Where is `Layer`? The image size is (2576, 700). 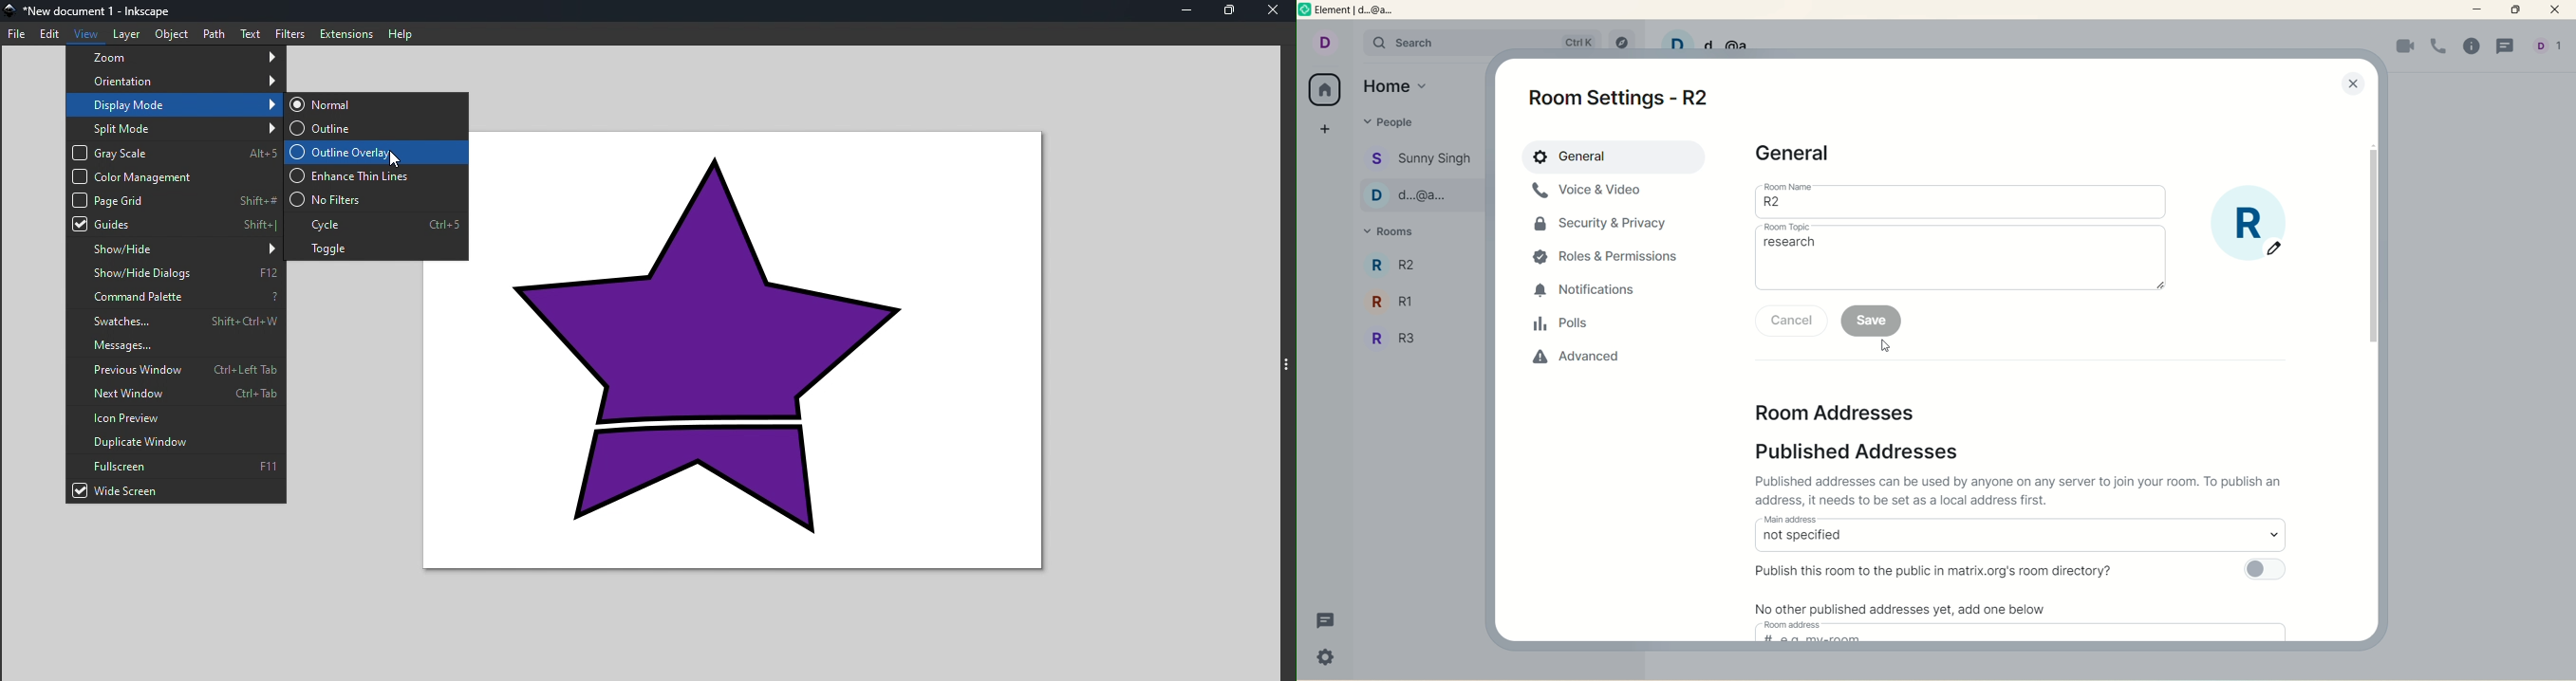 Layer is located at coordinates (125, 34).